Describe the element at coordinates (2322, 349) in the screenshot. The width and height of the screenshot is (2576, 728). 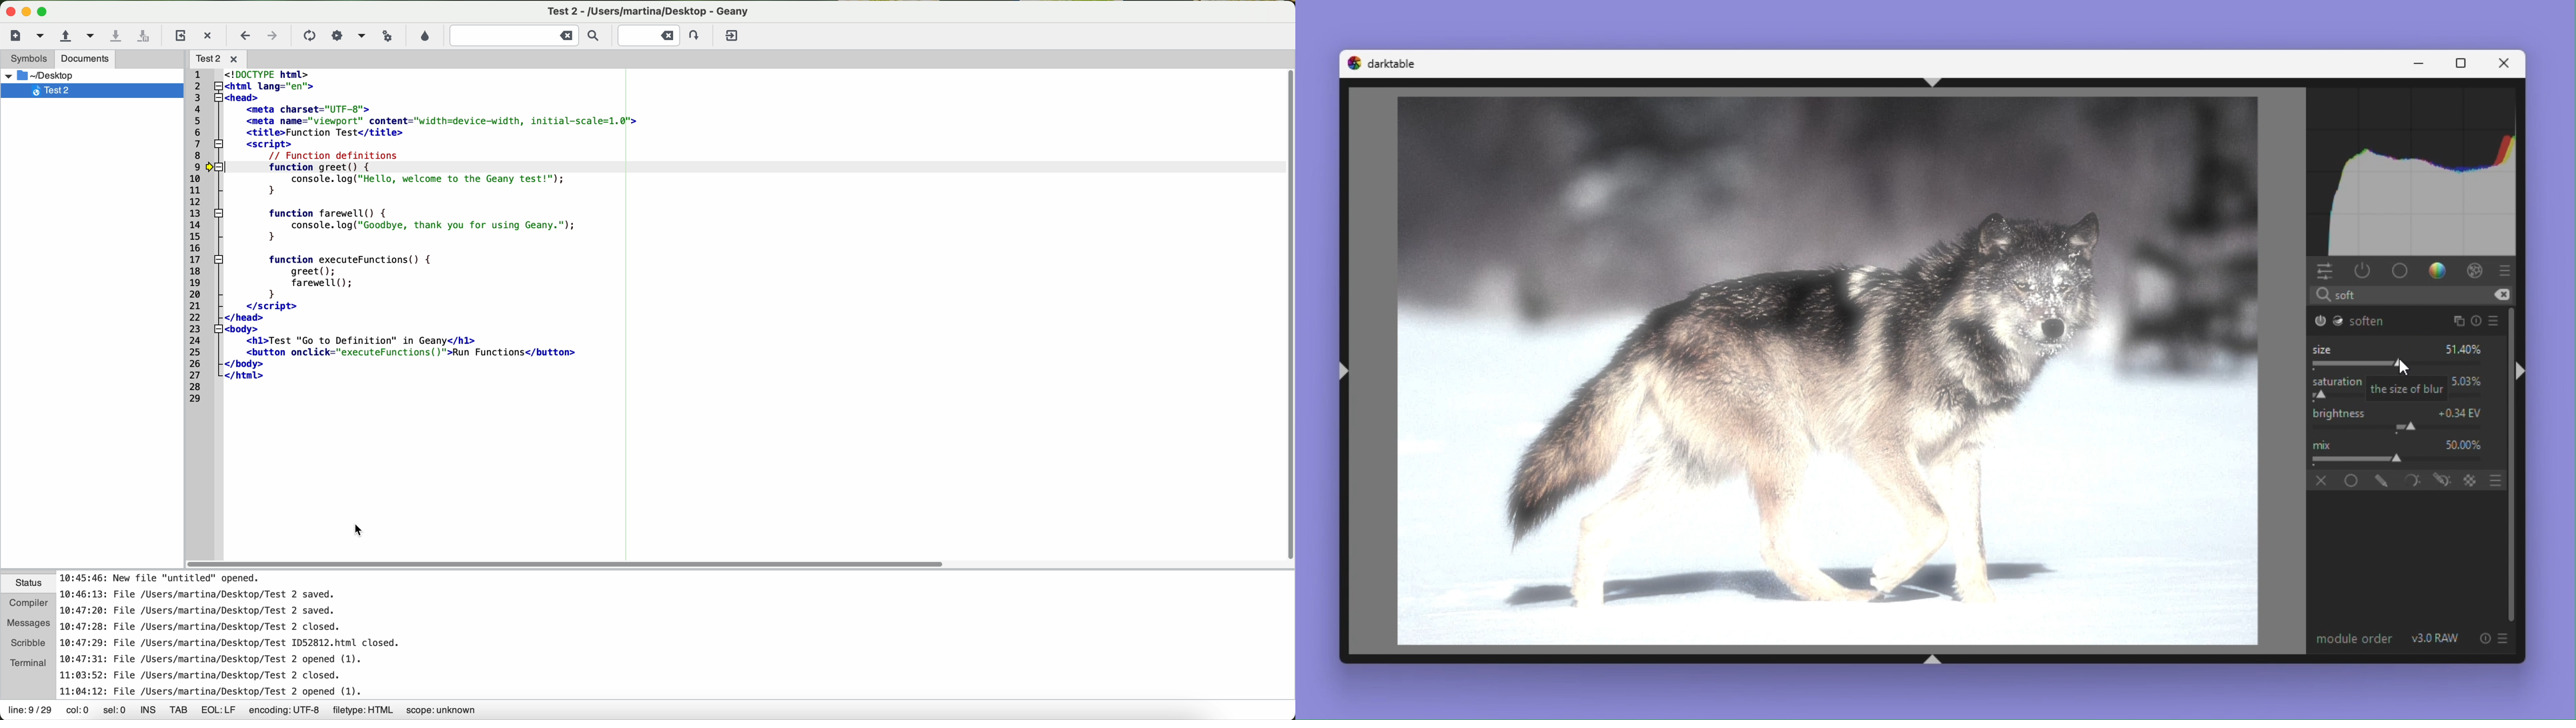
I see `size` at that location.